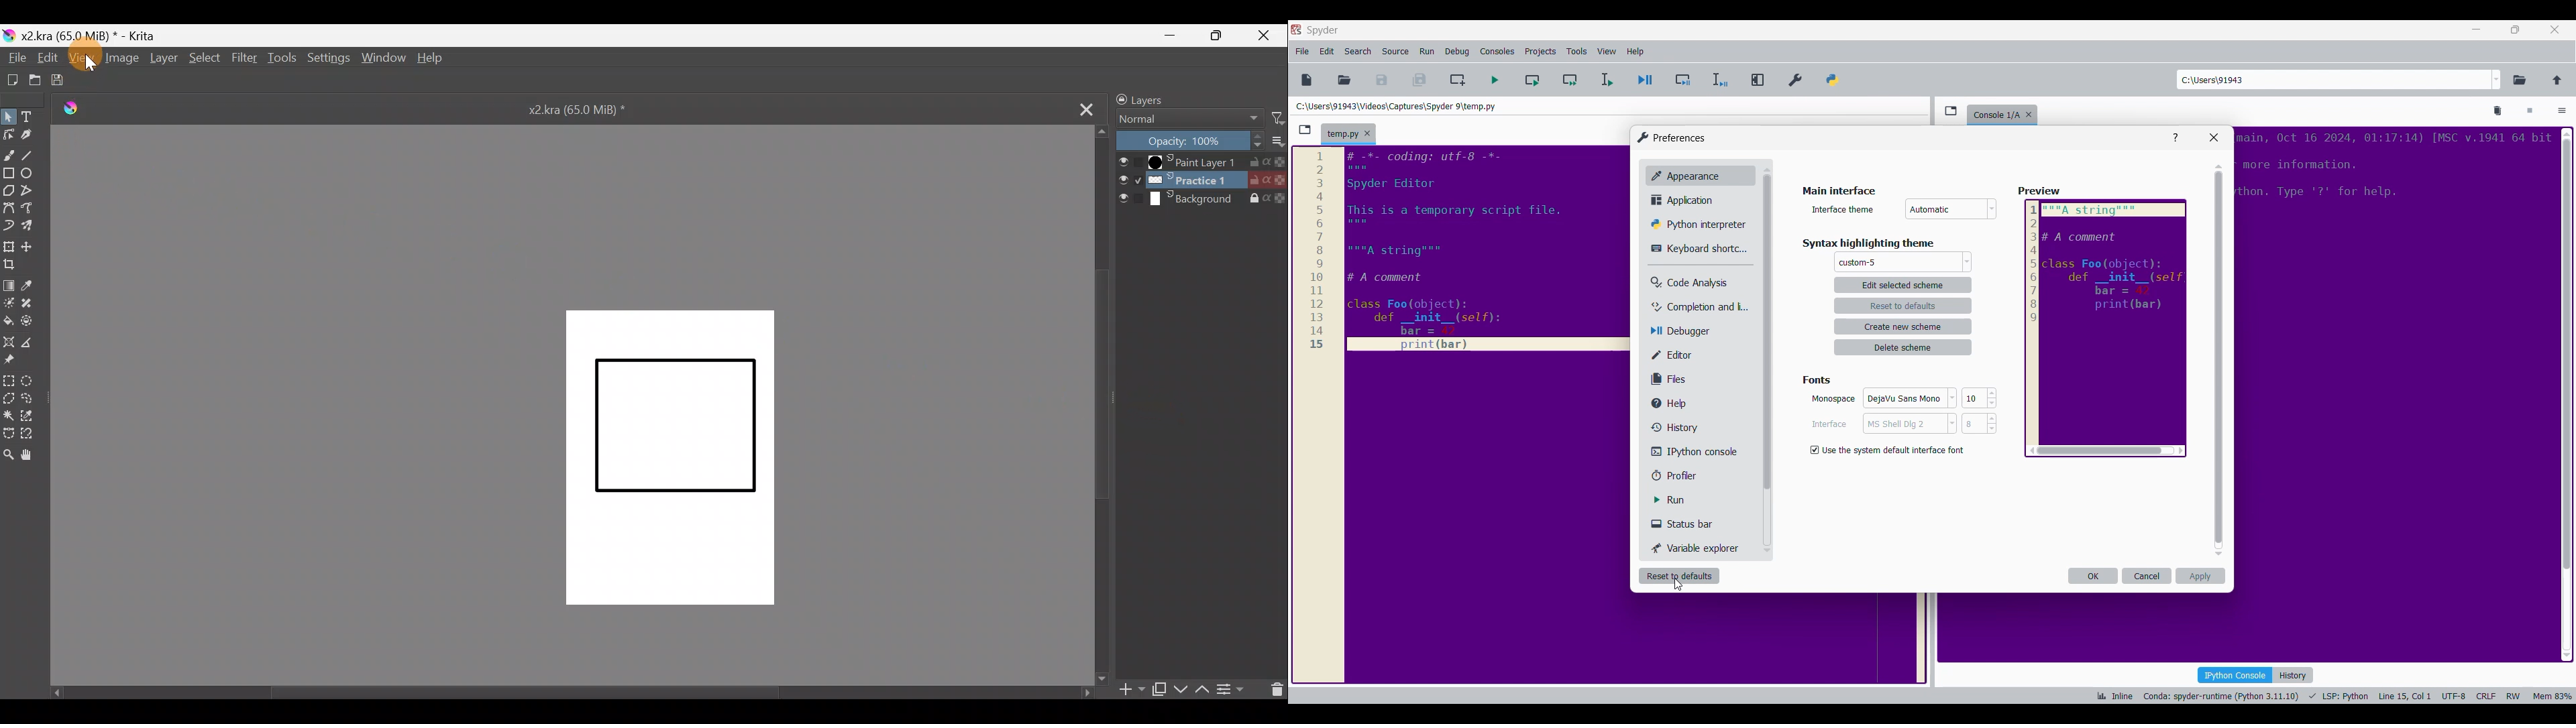 Image resolution: width=2576 pixels, height=728 pixels. I want to click on Freehand path tool, so click(33, 208).